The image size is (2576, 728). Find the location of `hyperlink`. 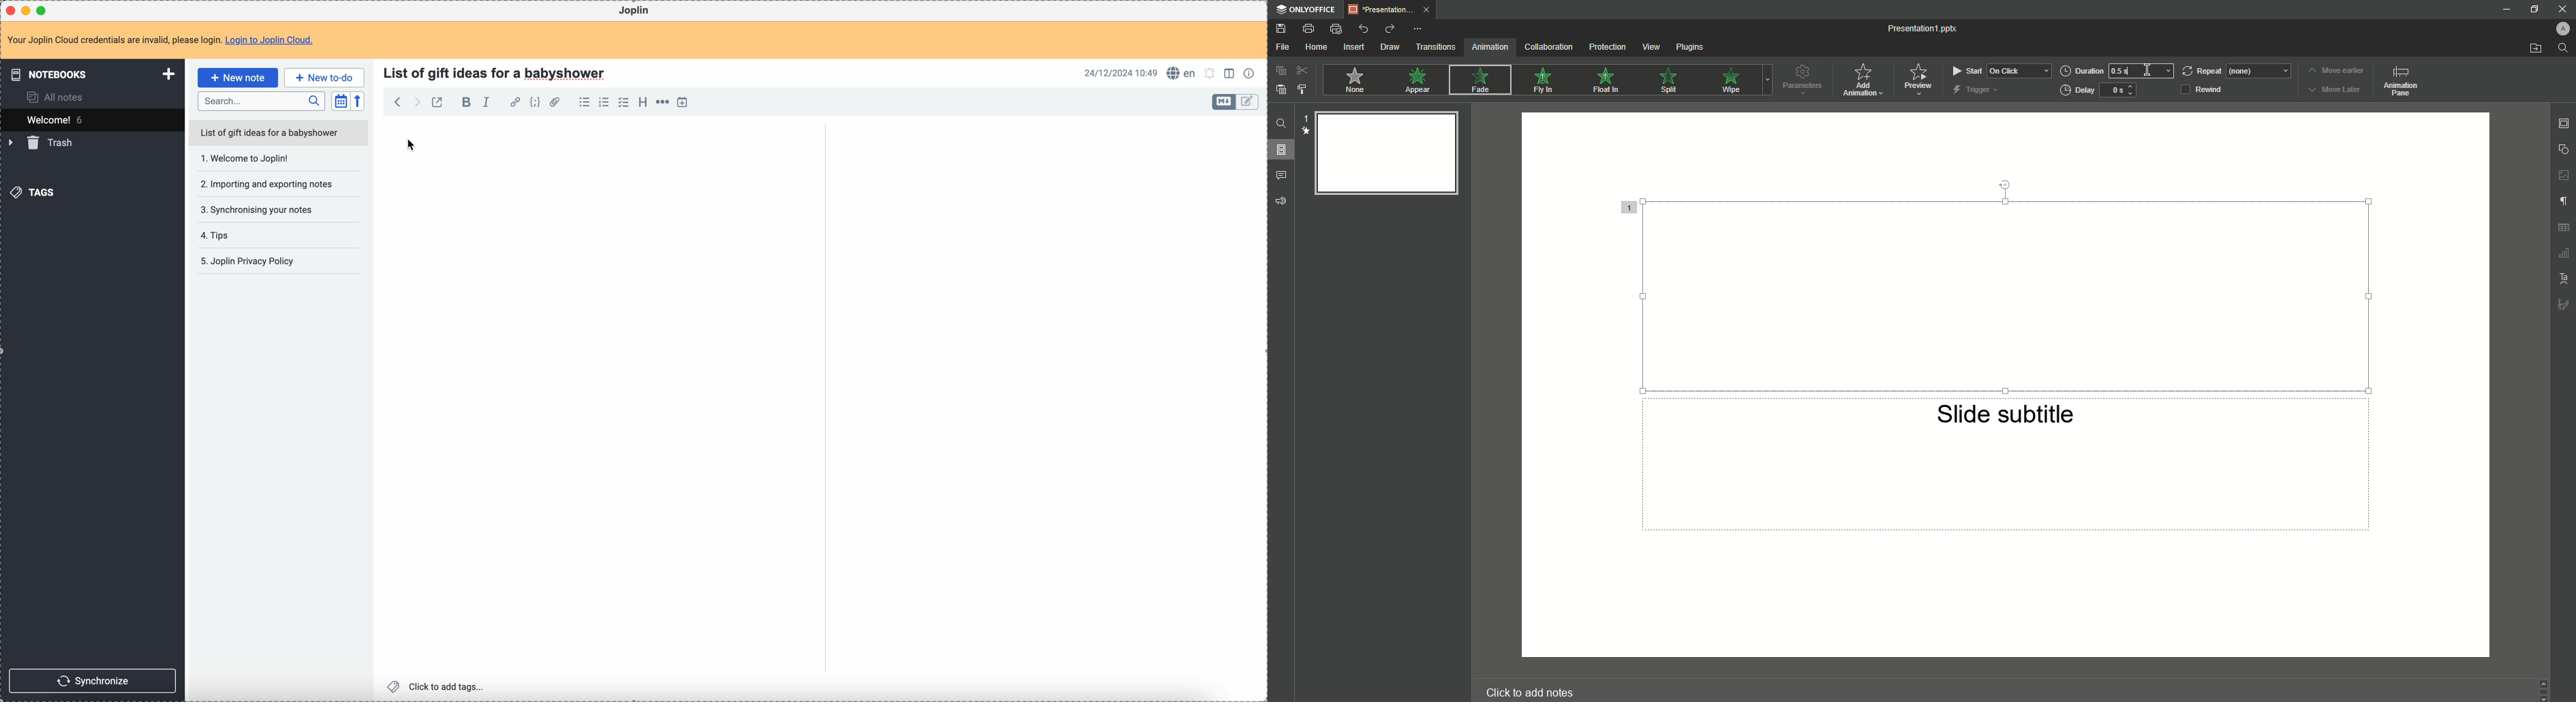

hyperlink is located at coordinates (515, 103).